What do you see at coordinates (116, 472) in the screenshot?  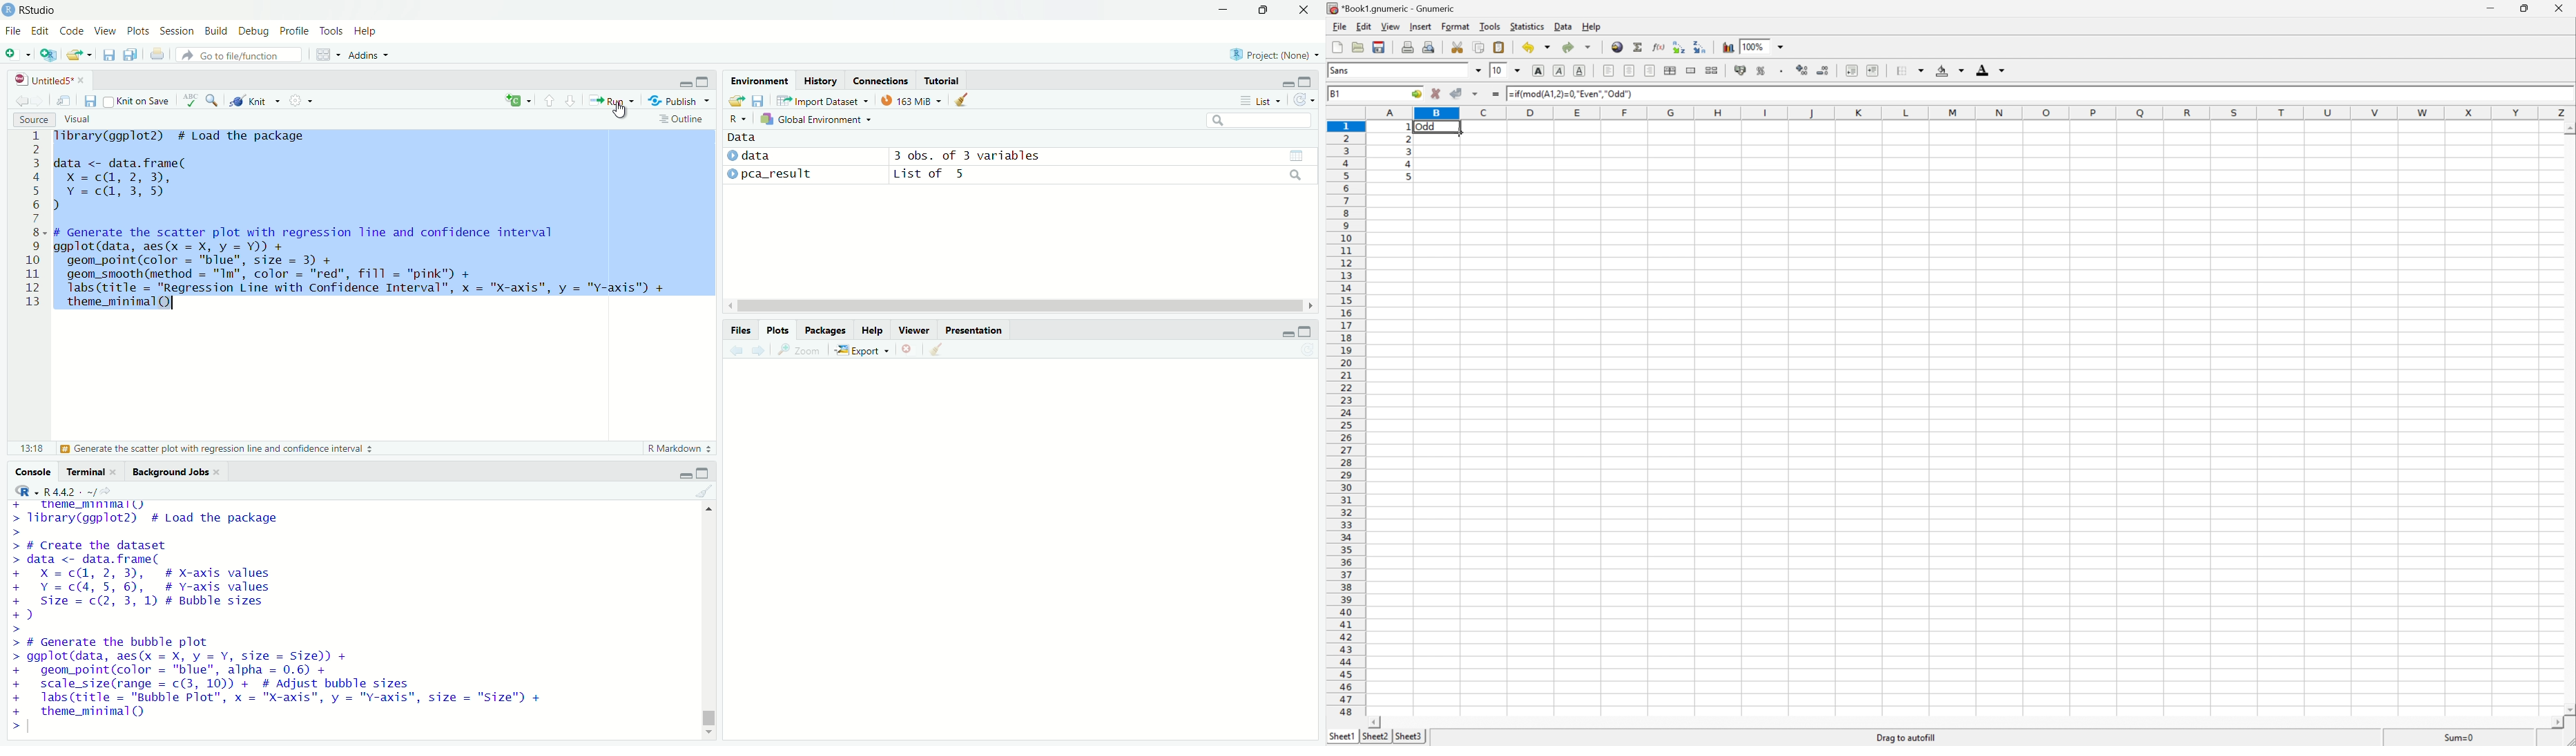 I see `close` at bounding box center [116, 472].